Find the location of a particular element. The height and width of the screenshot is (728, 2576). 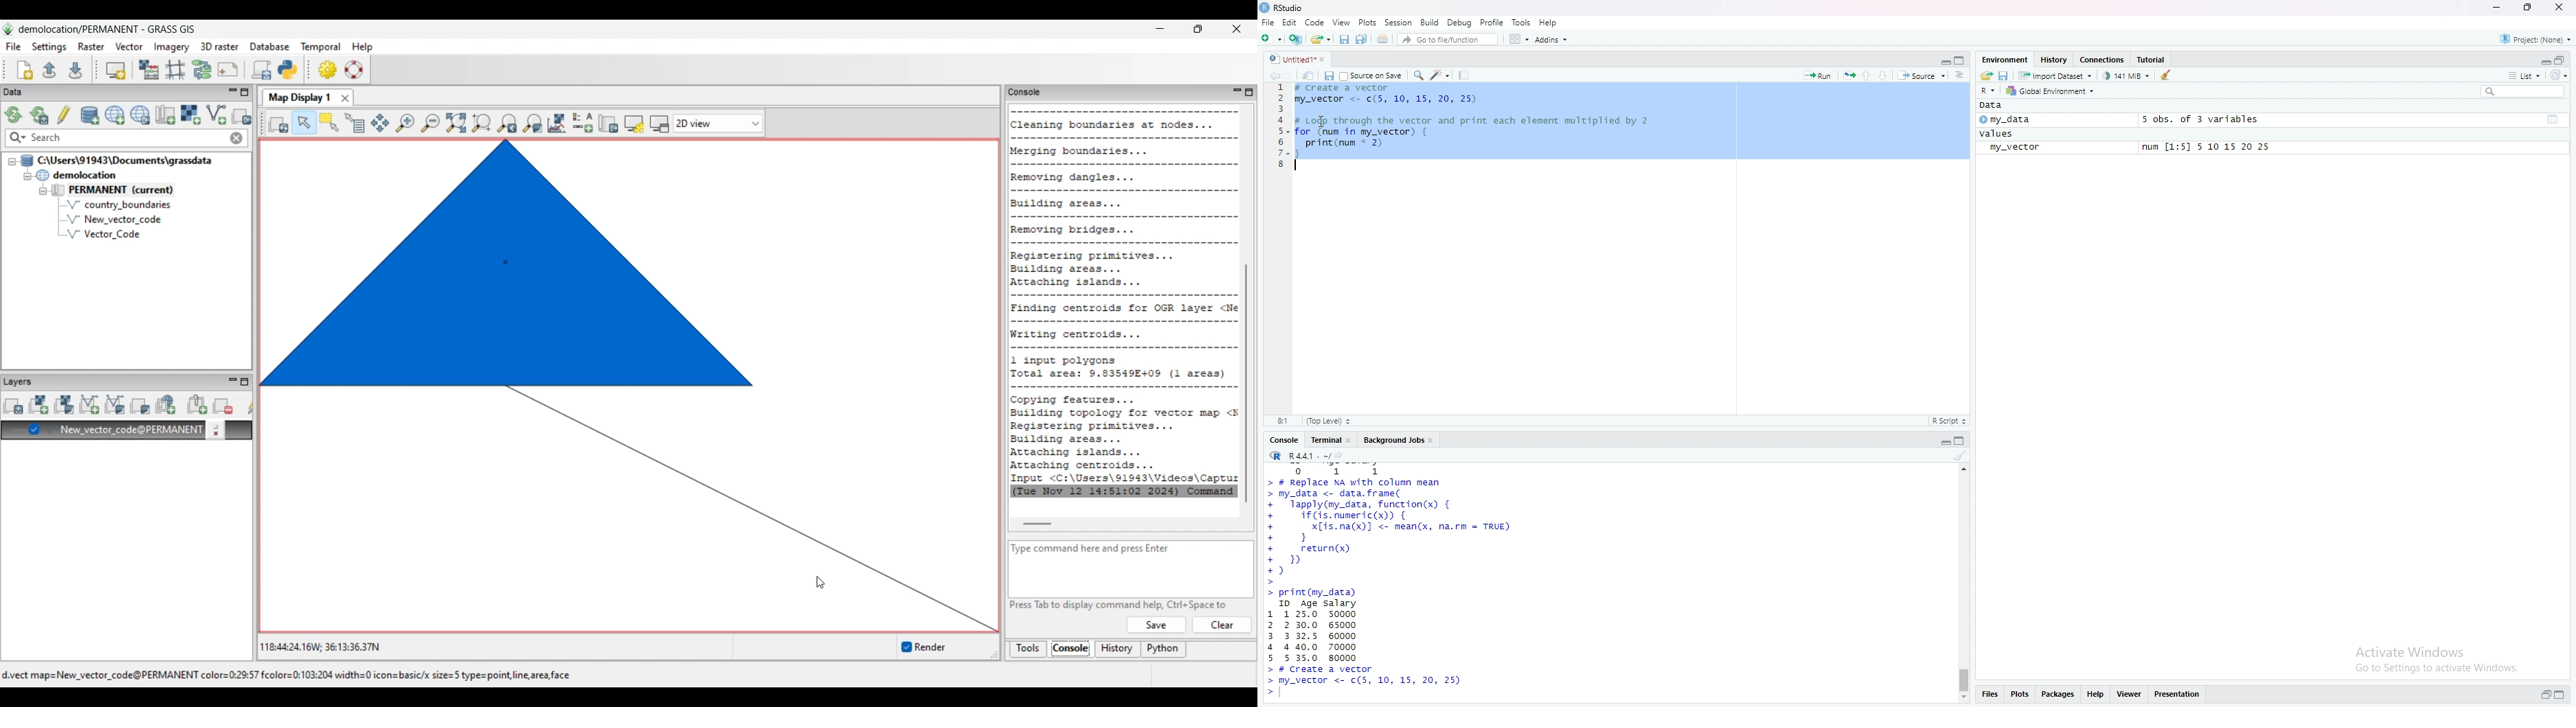

collapse is located at coordinates (1961, 60).